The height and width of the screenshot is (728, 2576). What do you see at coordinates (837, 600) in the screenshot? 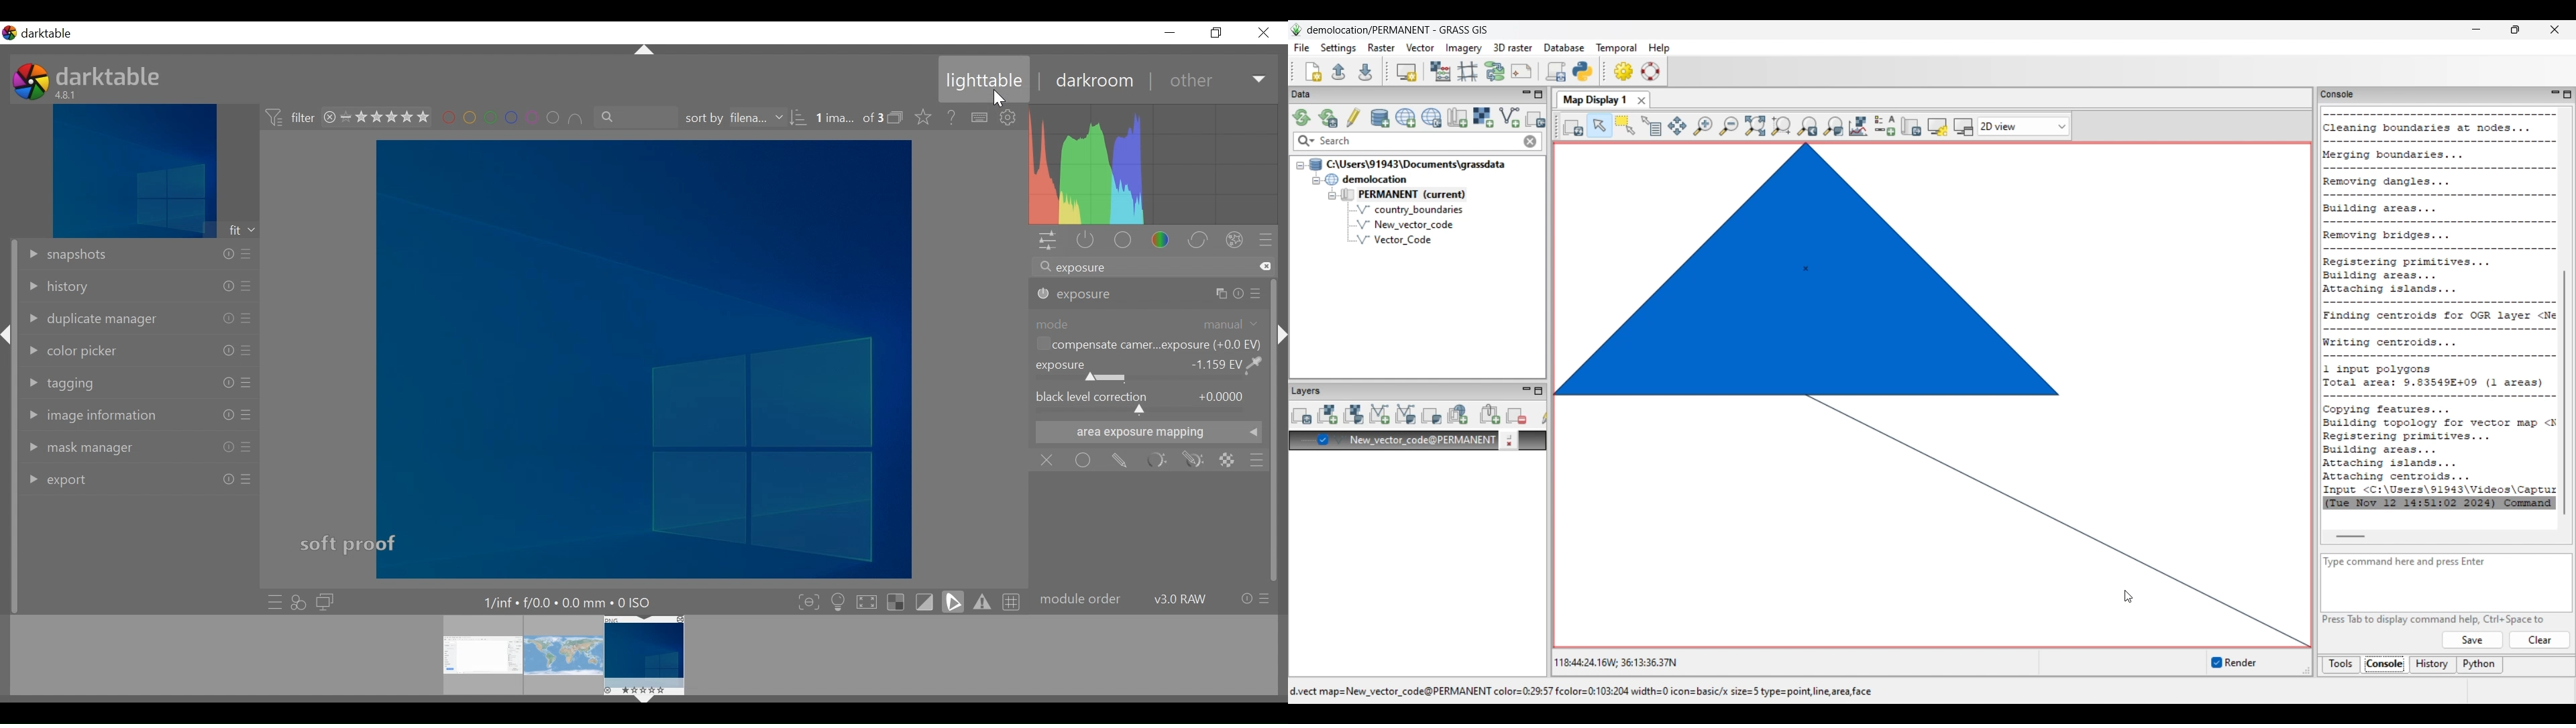
I see `toggle ISO 12646 color assessment conditions` at bounding box center [837, 600].